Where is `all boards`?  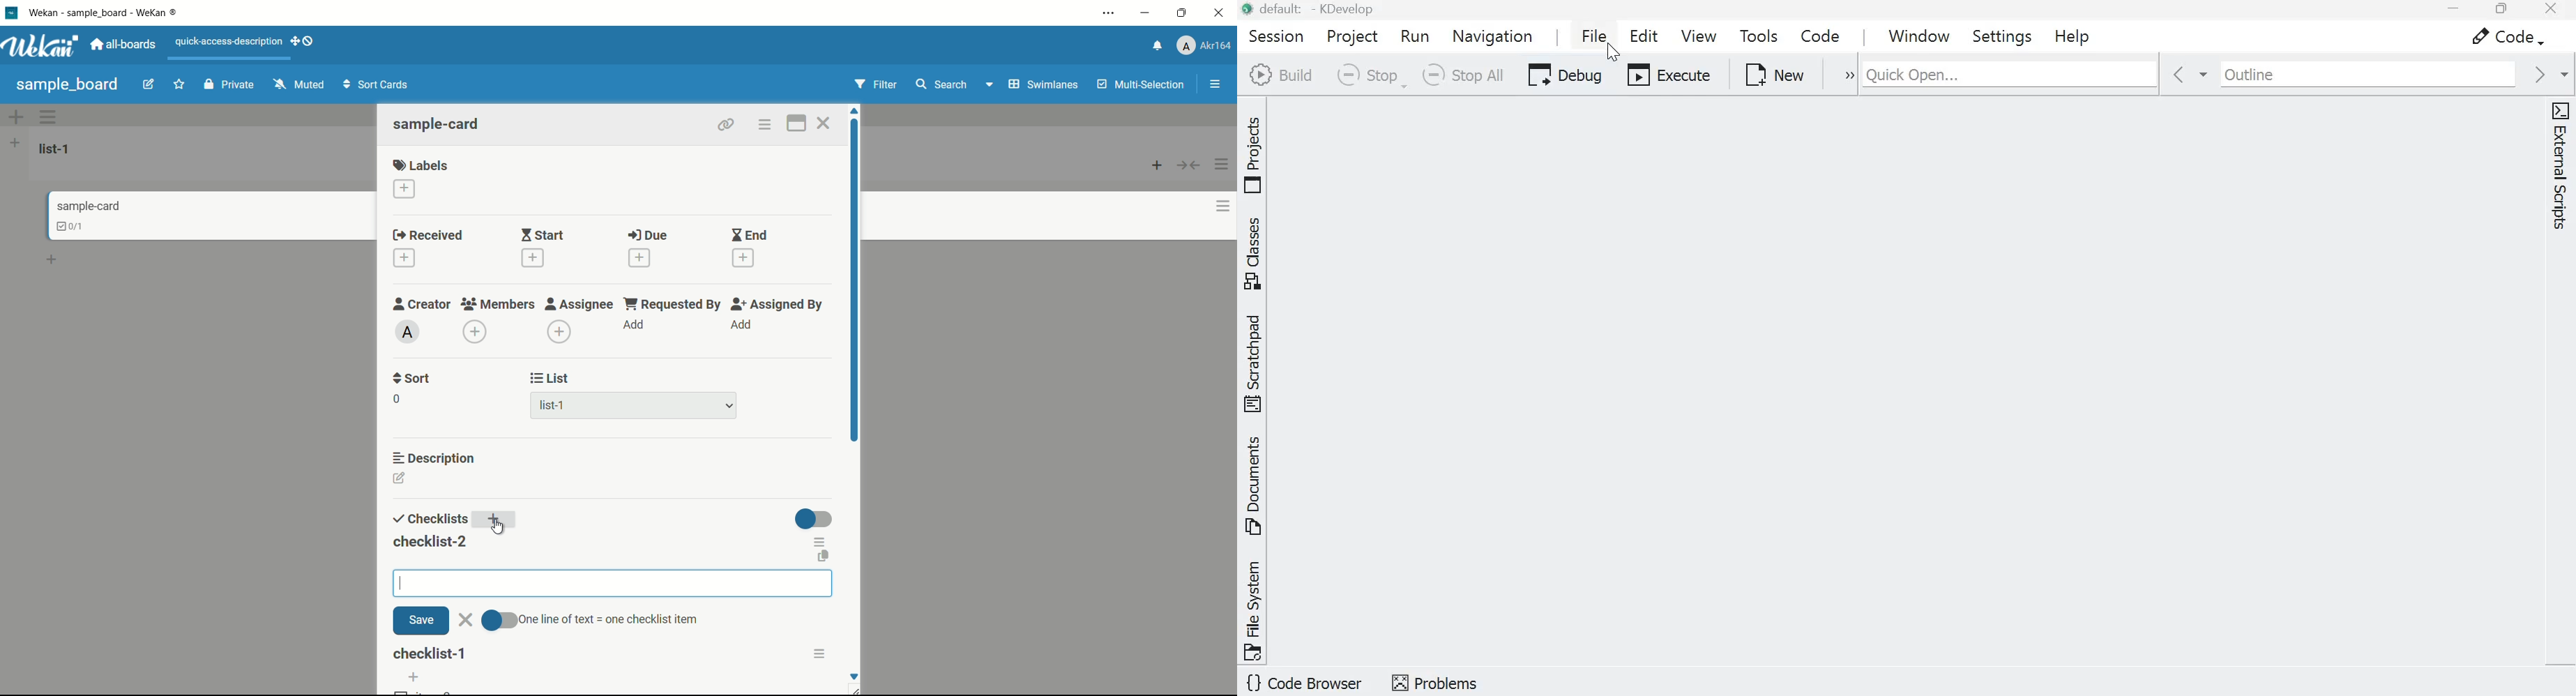 all boards is located at coordinates (124, 44).